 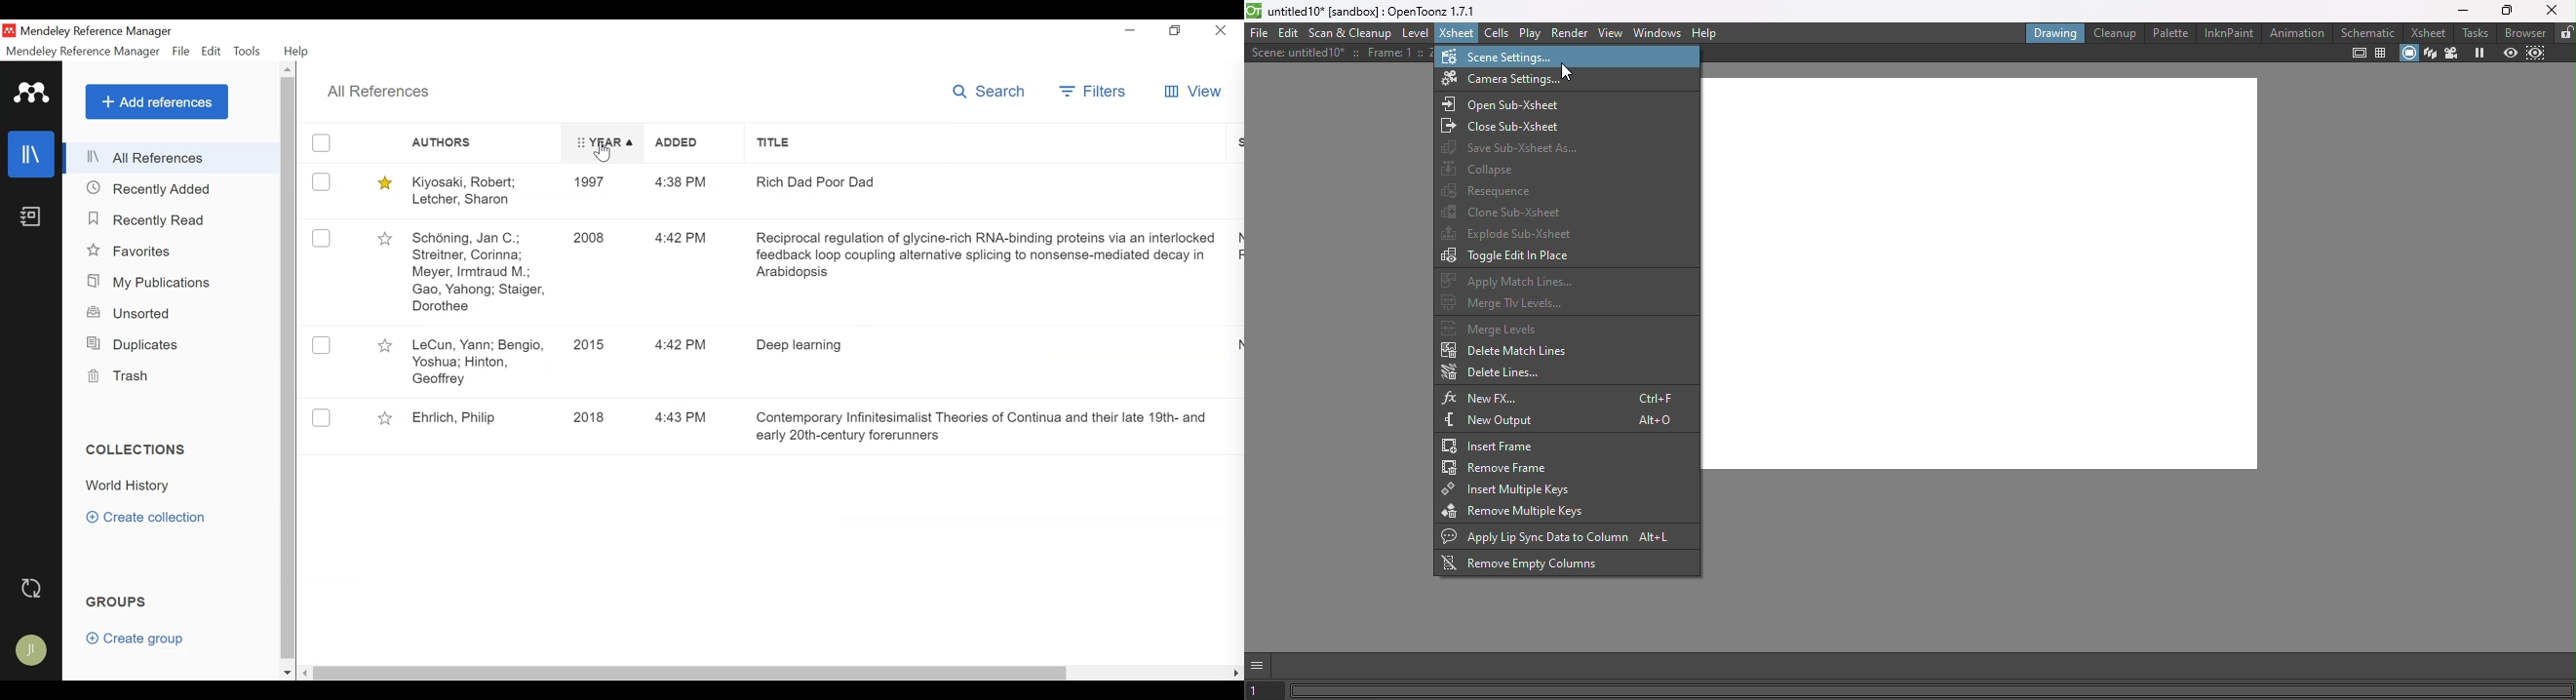 I want to click on Reciprocal regulation of glycine-rich RNA-binding proteins via an interlocked feedback loop coupling alternative splicing to nonsense-mediated decay in Arabidopsis, so click(x=989, y=257).